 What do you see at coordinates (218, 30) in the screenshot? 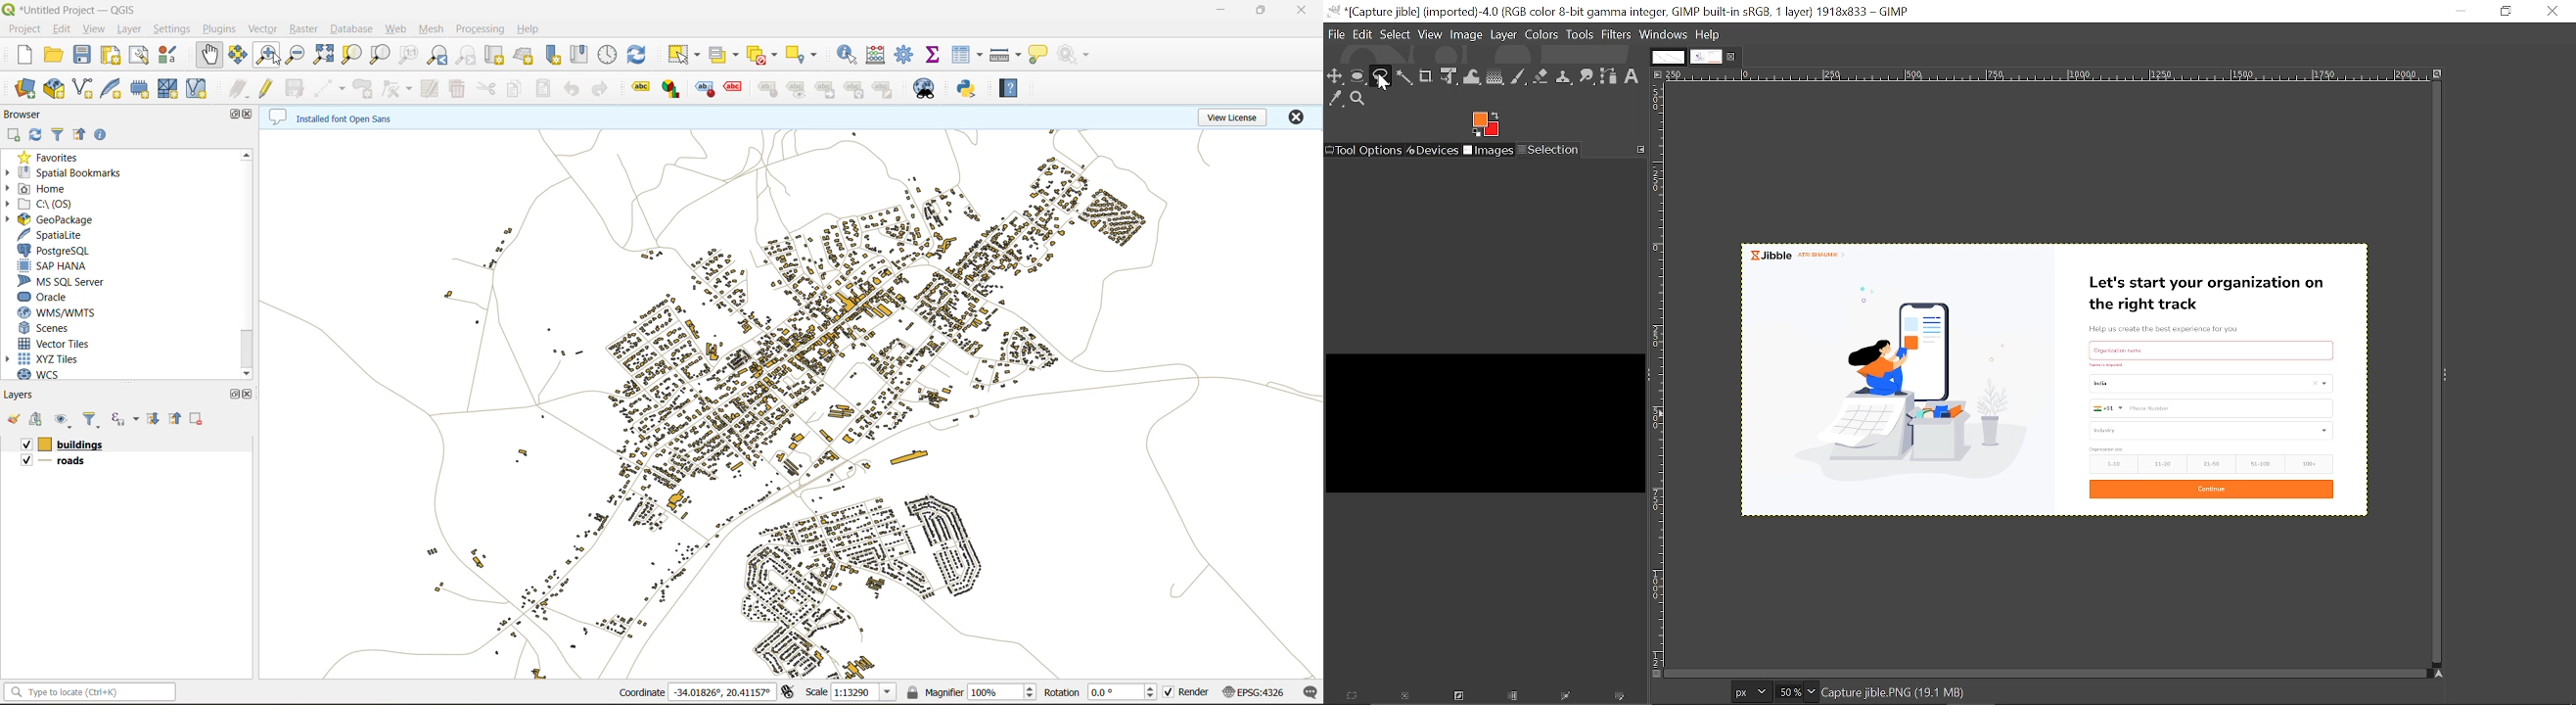
I see `plugins` at bounding box center [218, 30].